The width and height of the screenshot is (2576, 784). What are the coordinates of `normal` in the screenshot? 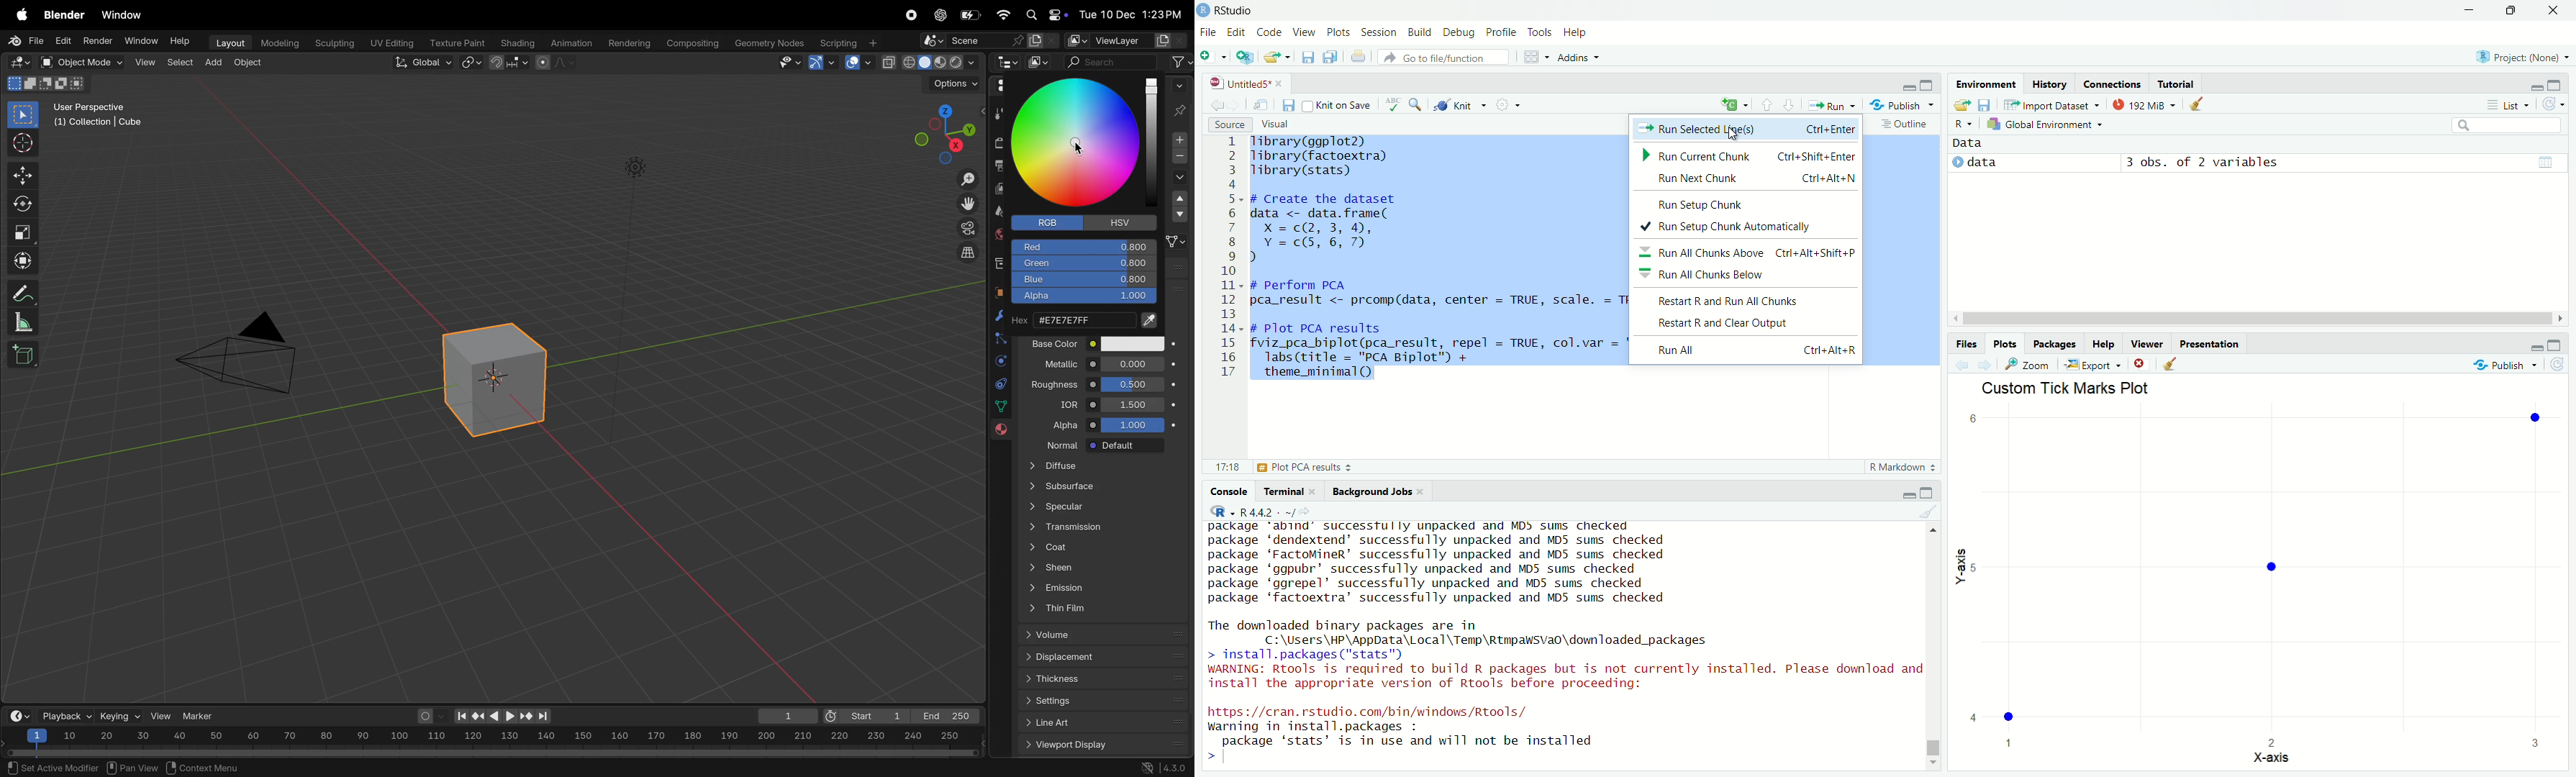 It's located at (1056, 444).